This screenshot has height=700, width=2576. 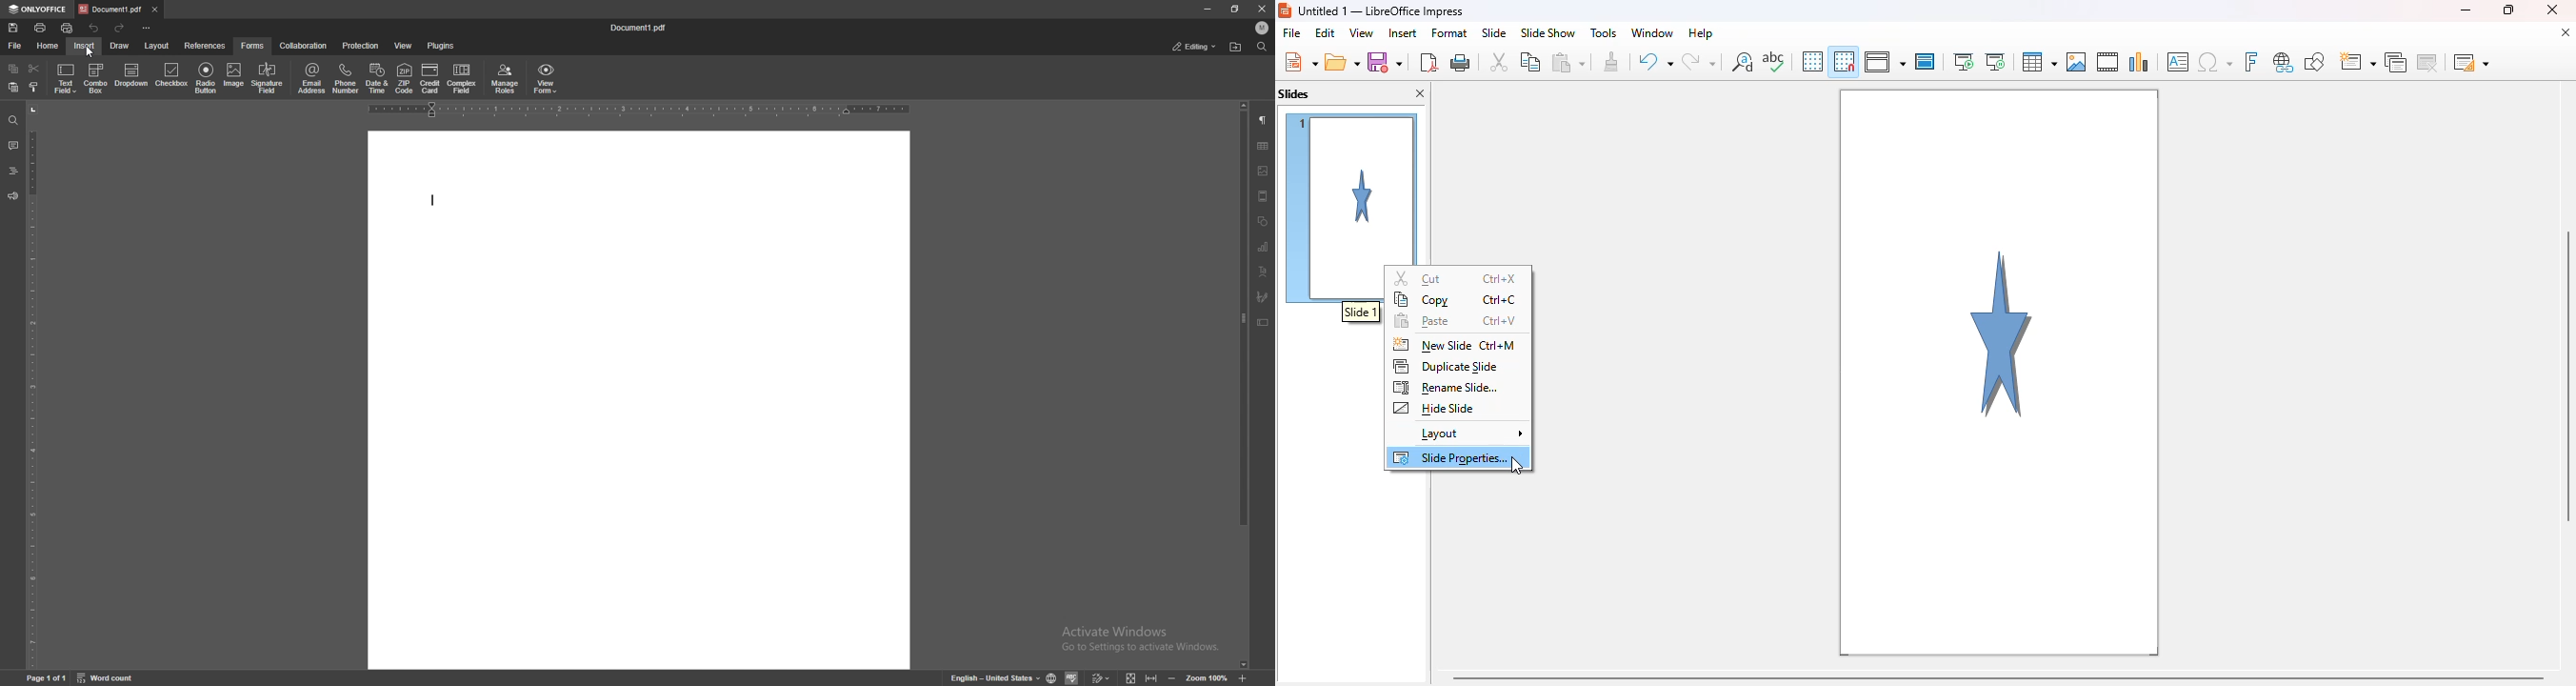 I want to click on close document, so click(x=2566, y=32).